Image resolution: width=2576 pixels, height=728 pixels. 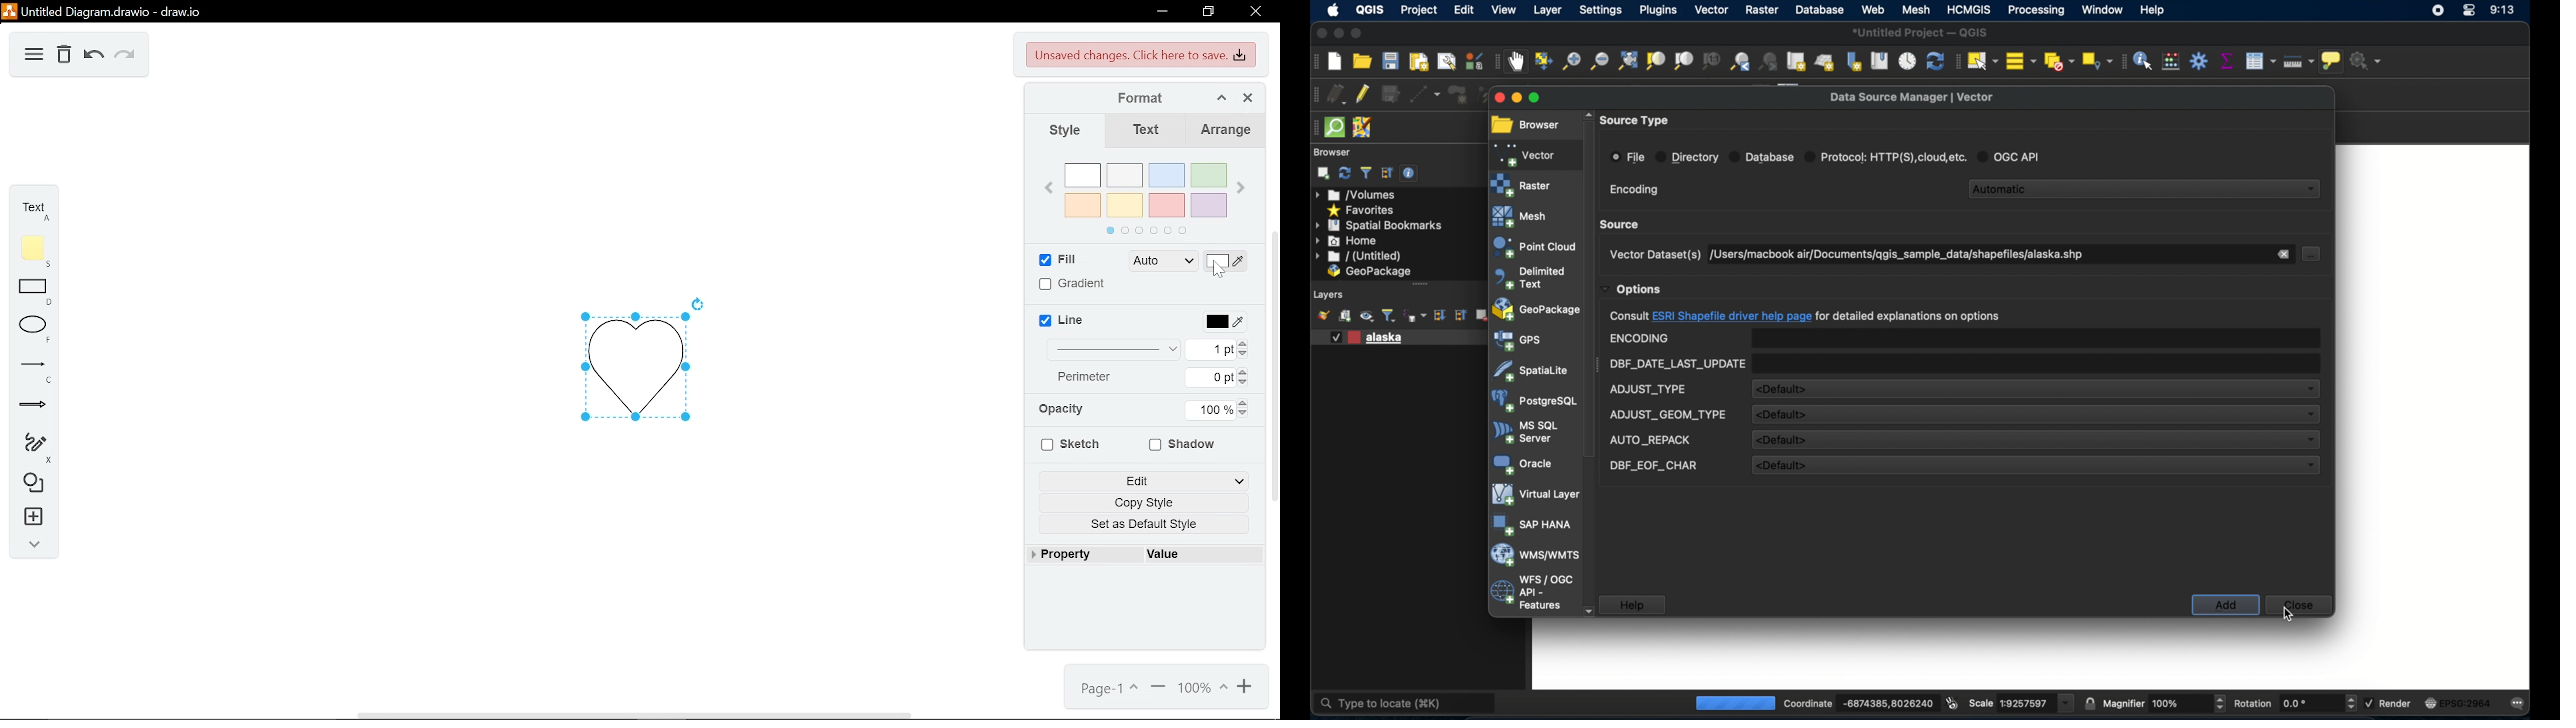 What do you see at coordinates (1653, 255) in the screenshot?
I see `vector dataset(s)` at bounding box center [1653, 255].